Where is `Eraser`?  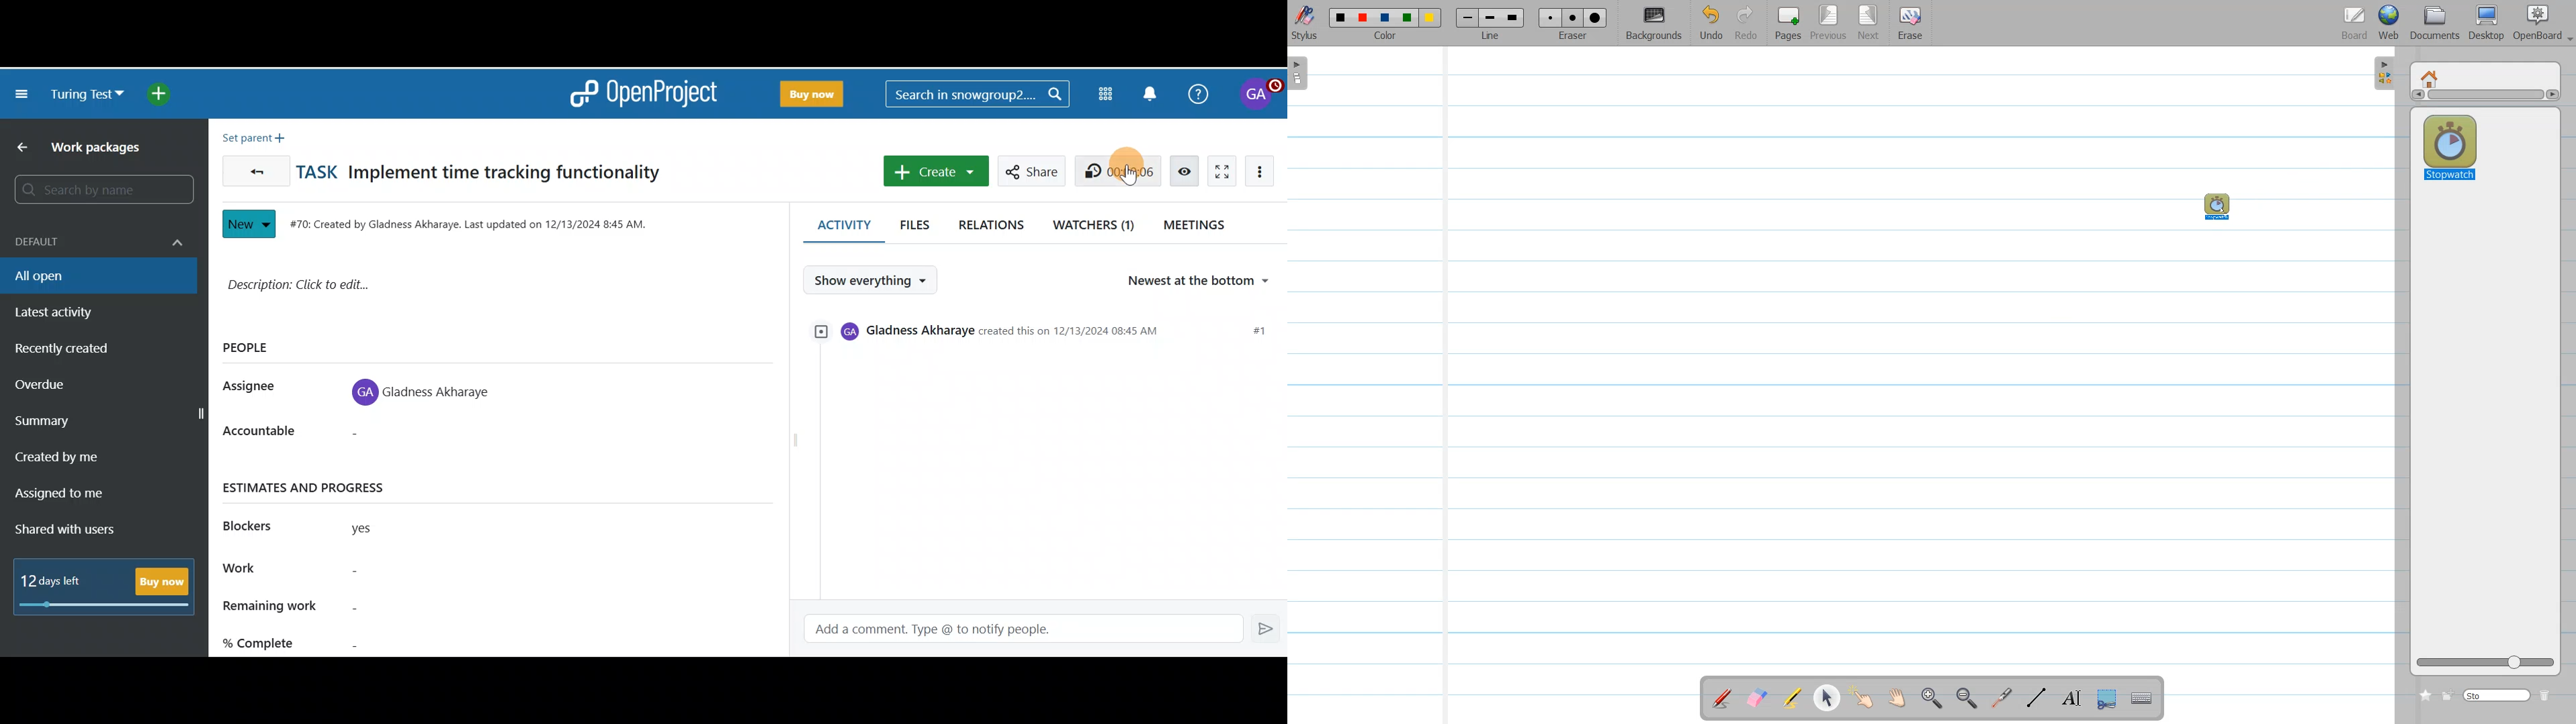
Eraser is located at coordinates (1574, 24).